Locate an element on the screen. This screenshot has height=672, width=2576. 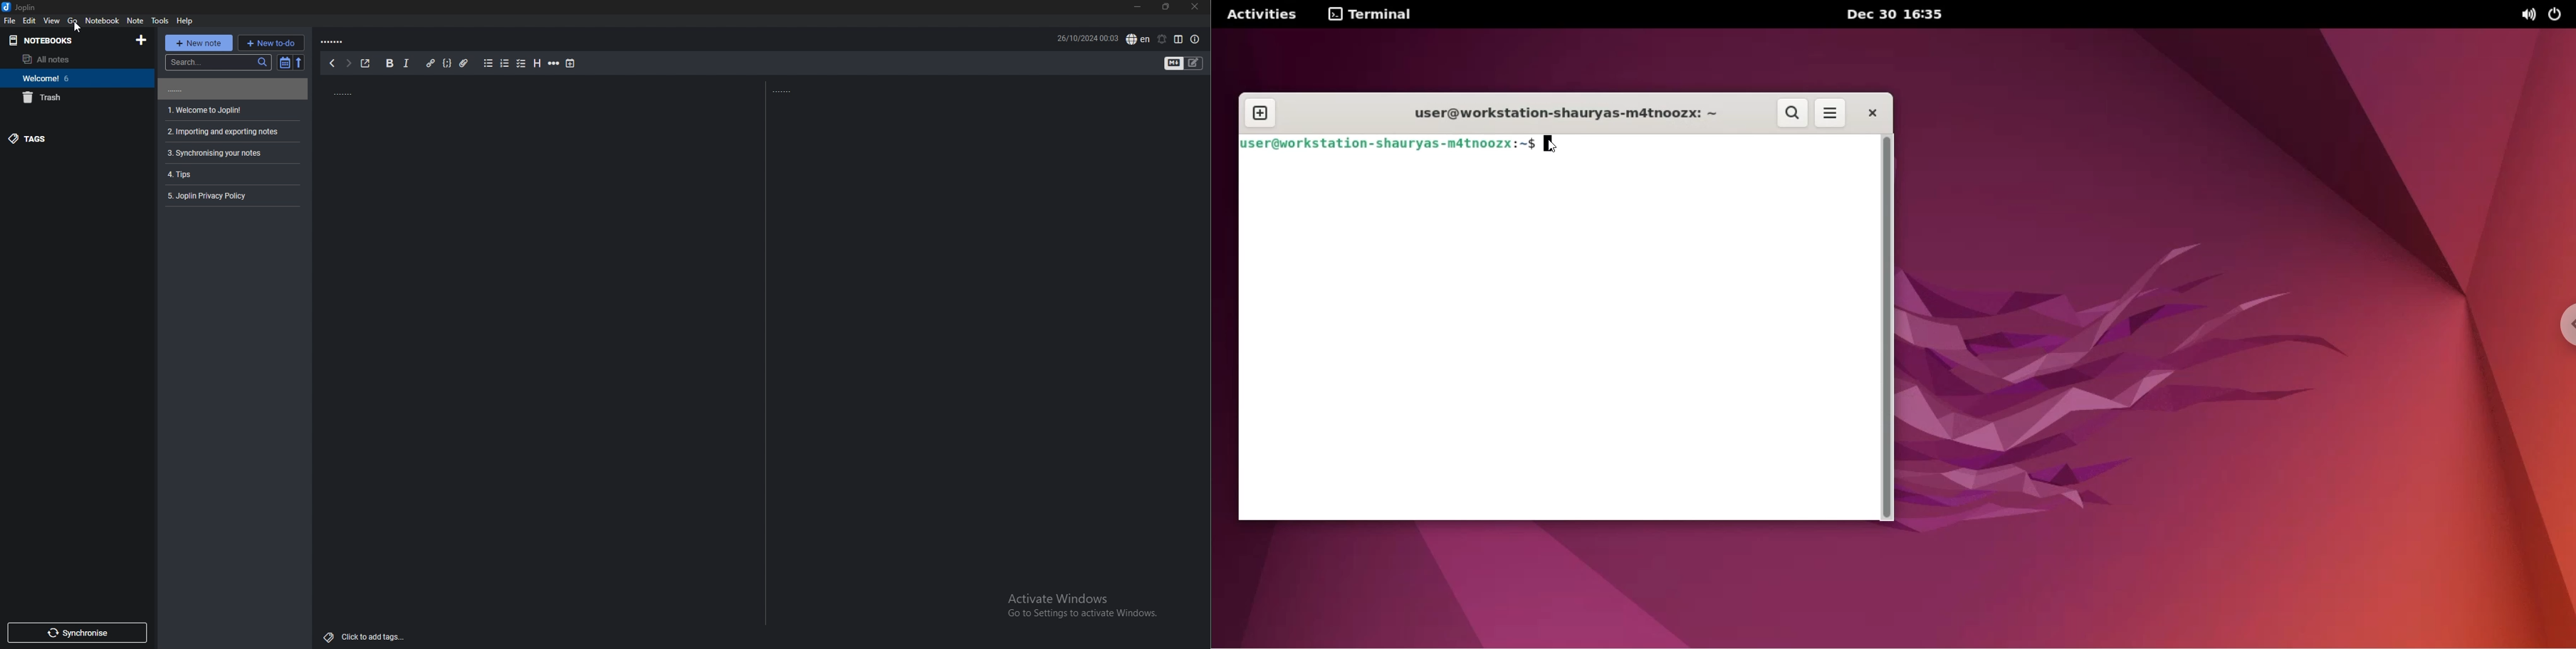
view is located at coordinates (52, 20).